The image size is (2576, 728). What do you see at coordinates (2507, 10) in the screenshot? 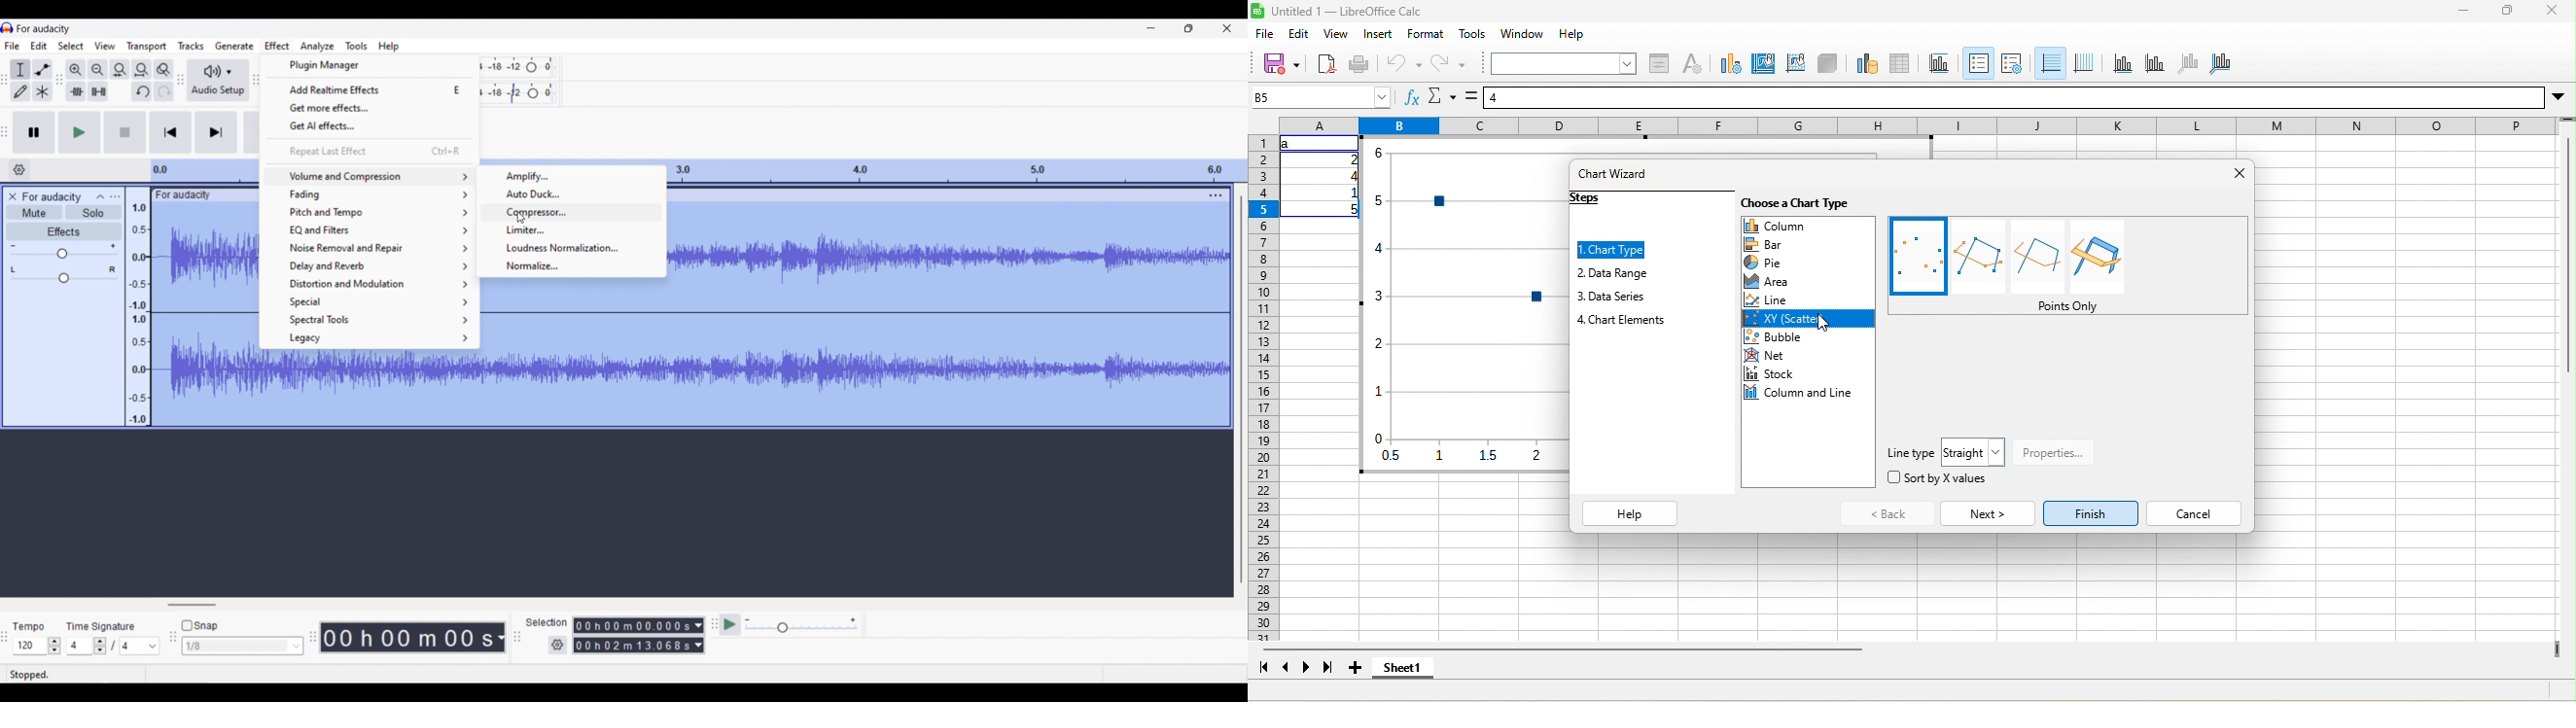
I see `maximize` at bounding box center [2507, 10].